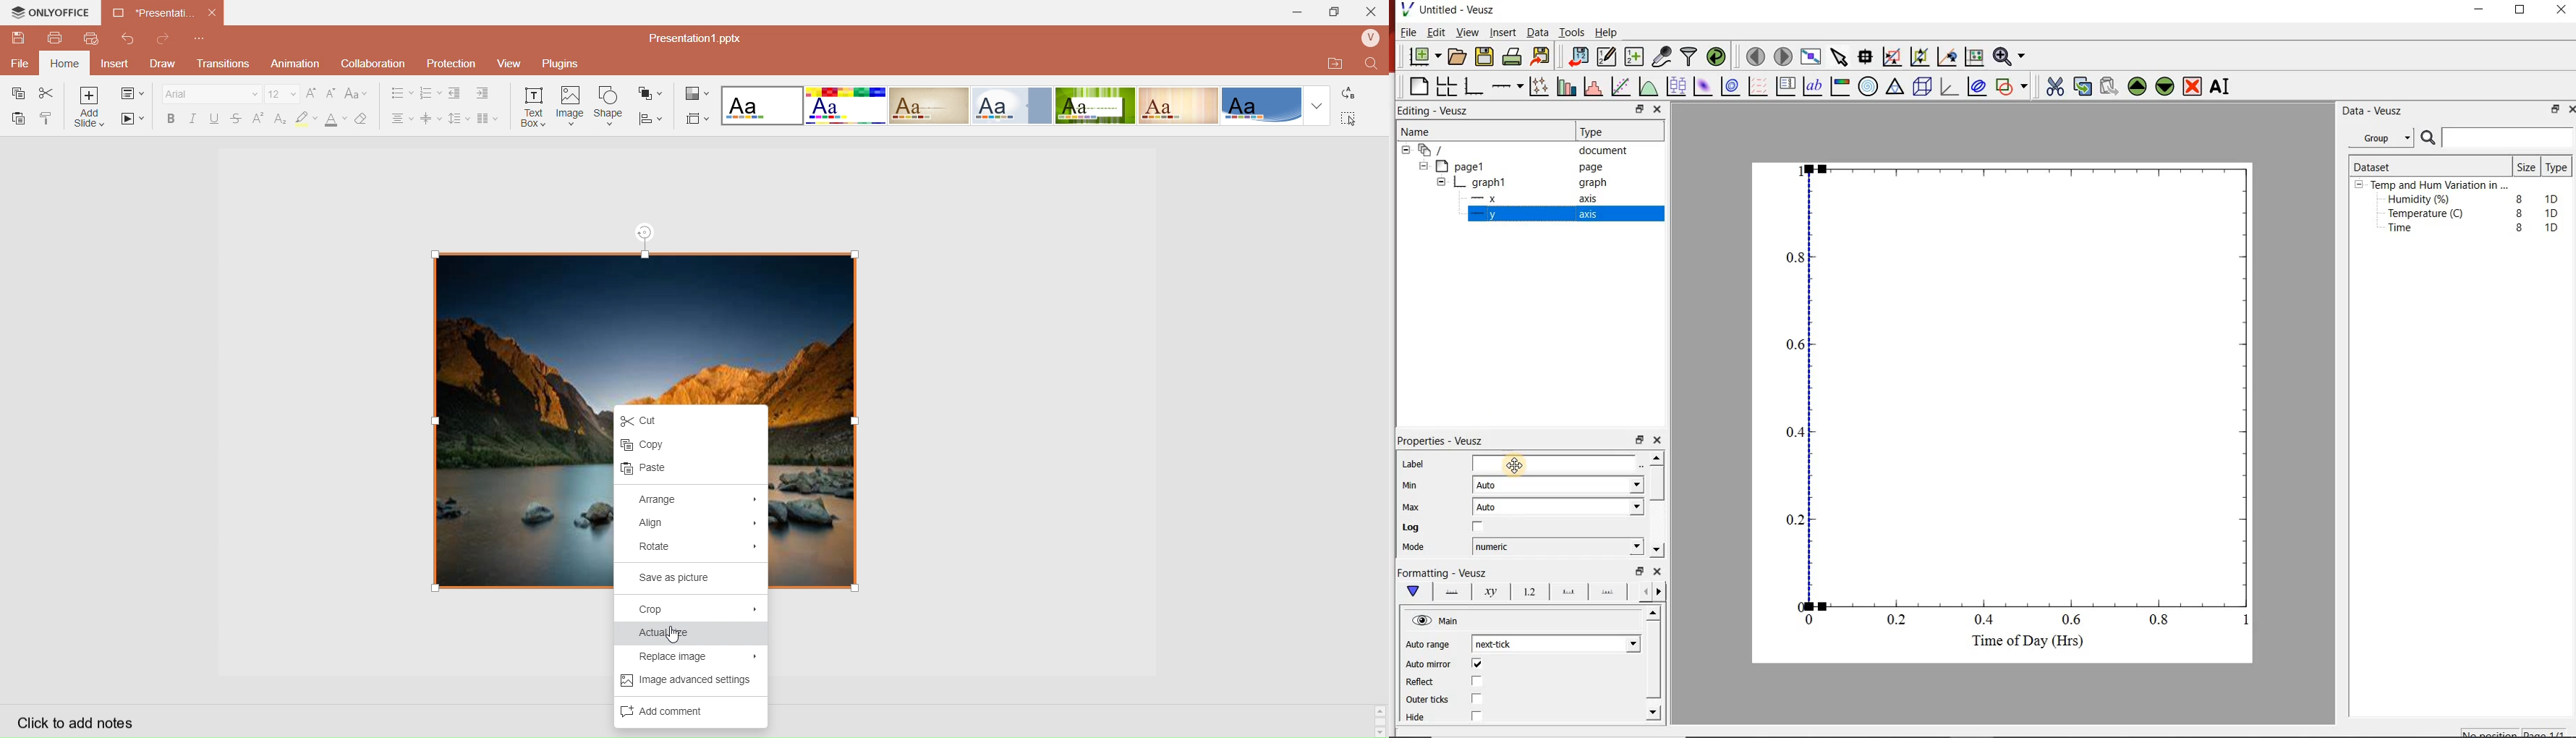 The image size is (2576, 756). What do you see at coordinates (222, 64) in the screenshot?
I see `Transitions` at bounding box center [222, 64].